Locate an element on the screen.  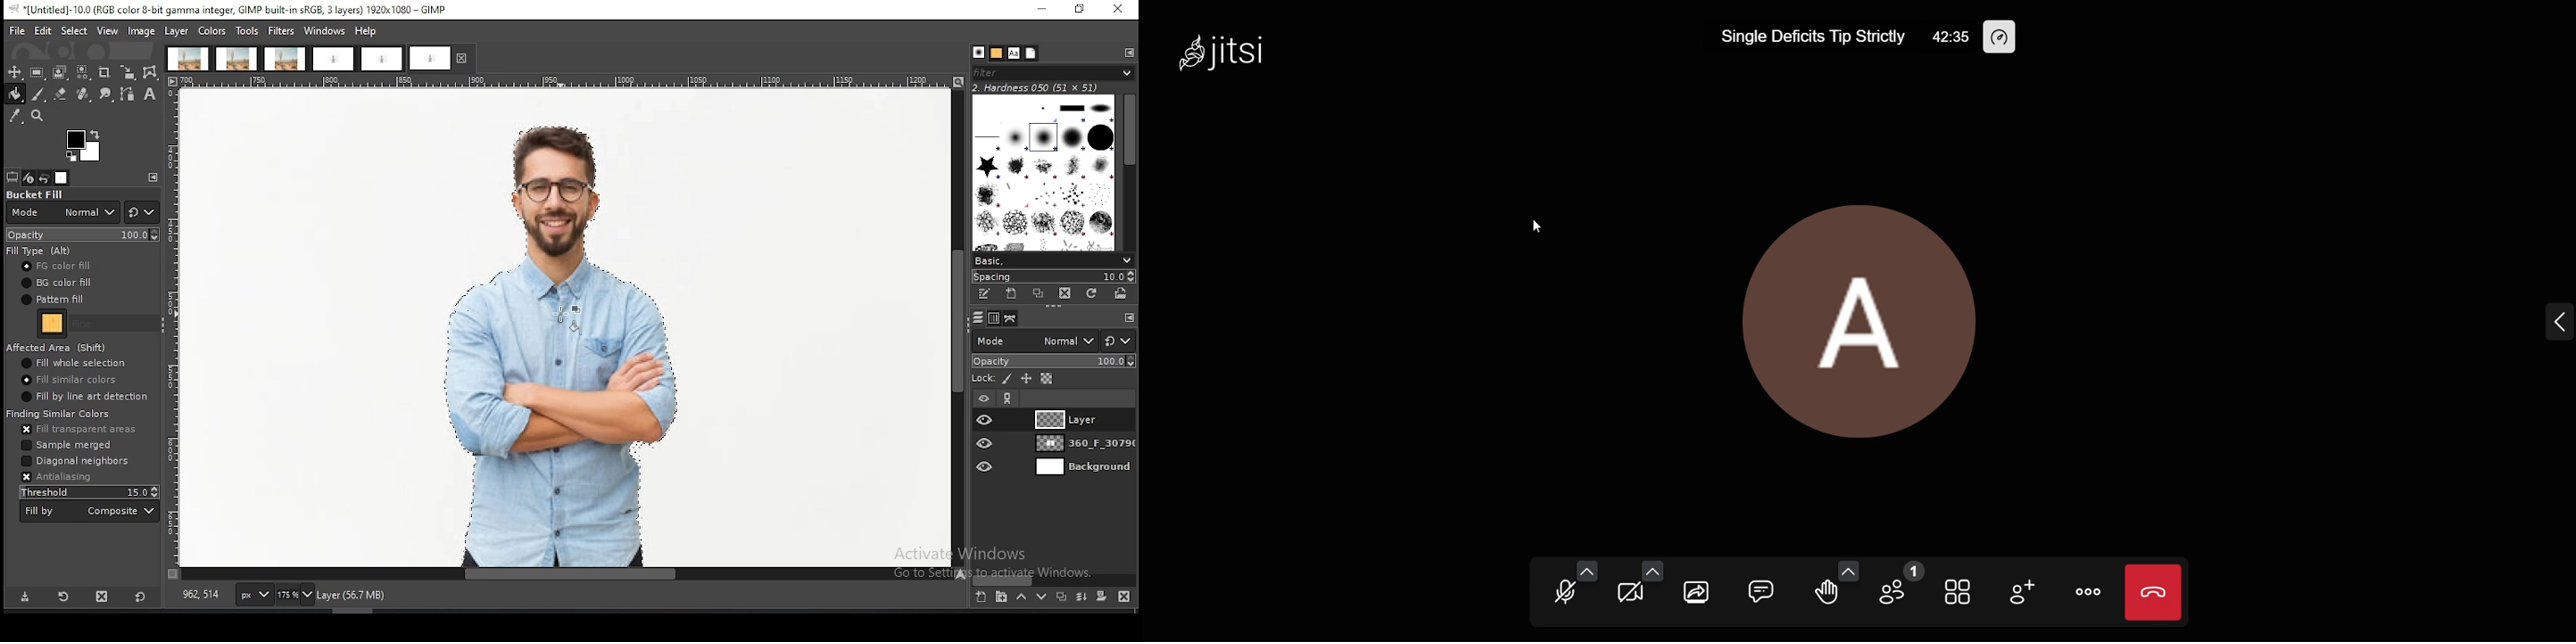
document history is located at coordinates (1031, 53).